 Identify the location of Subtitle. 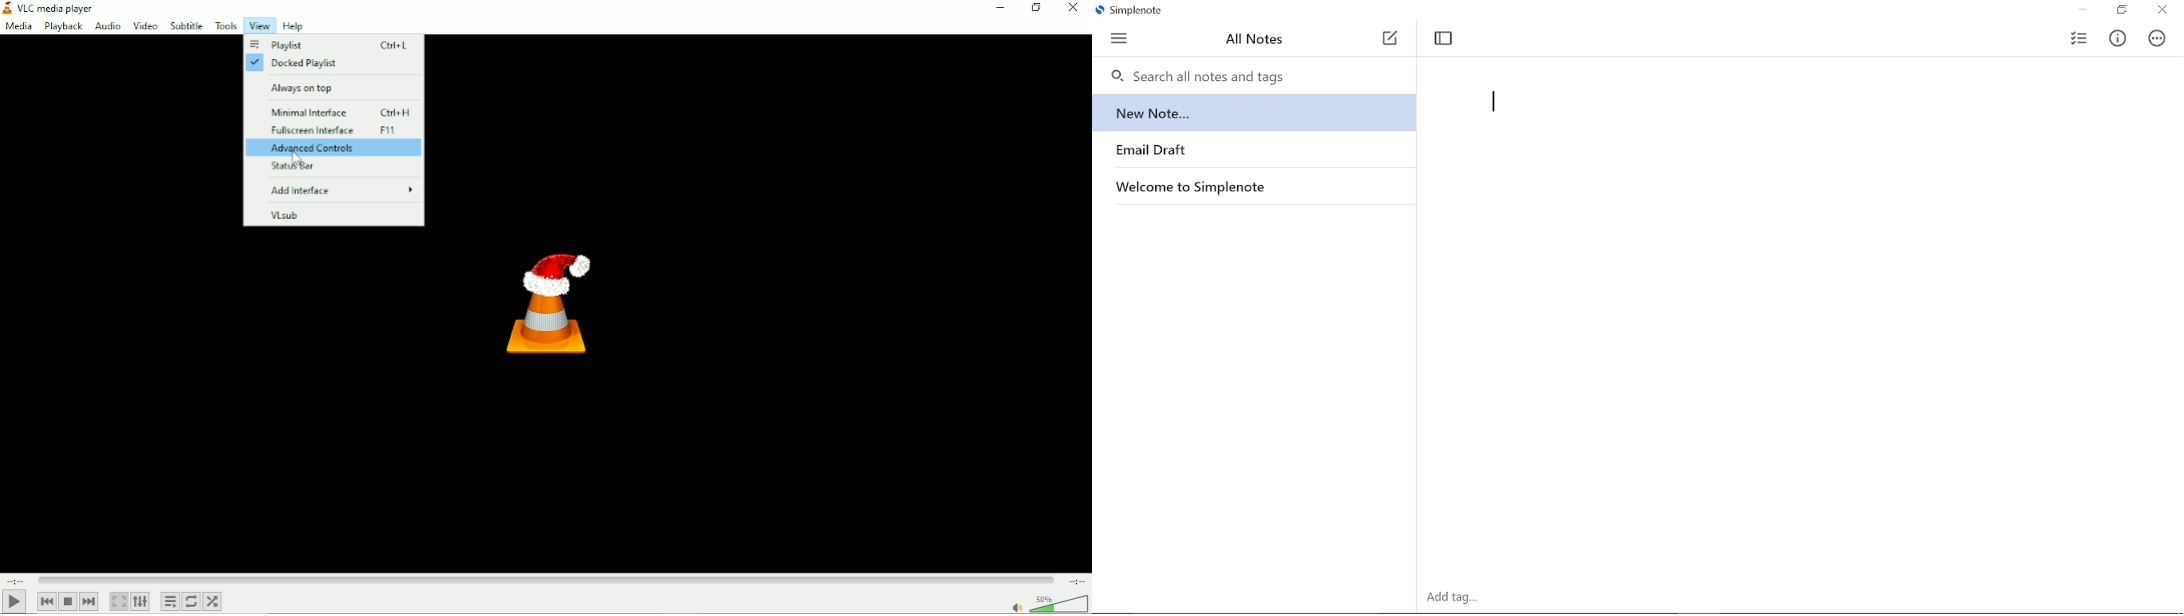
(186, 25).